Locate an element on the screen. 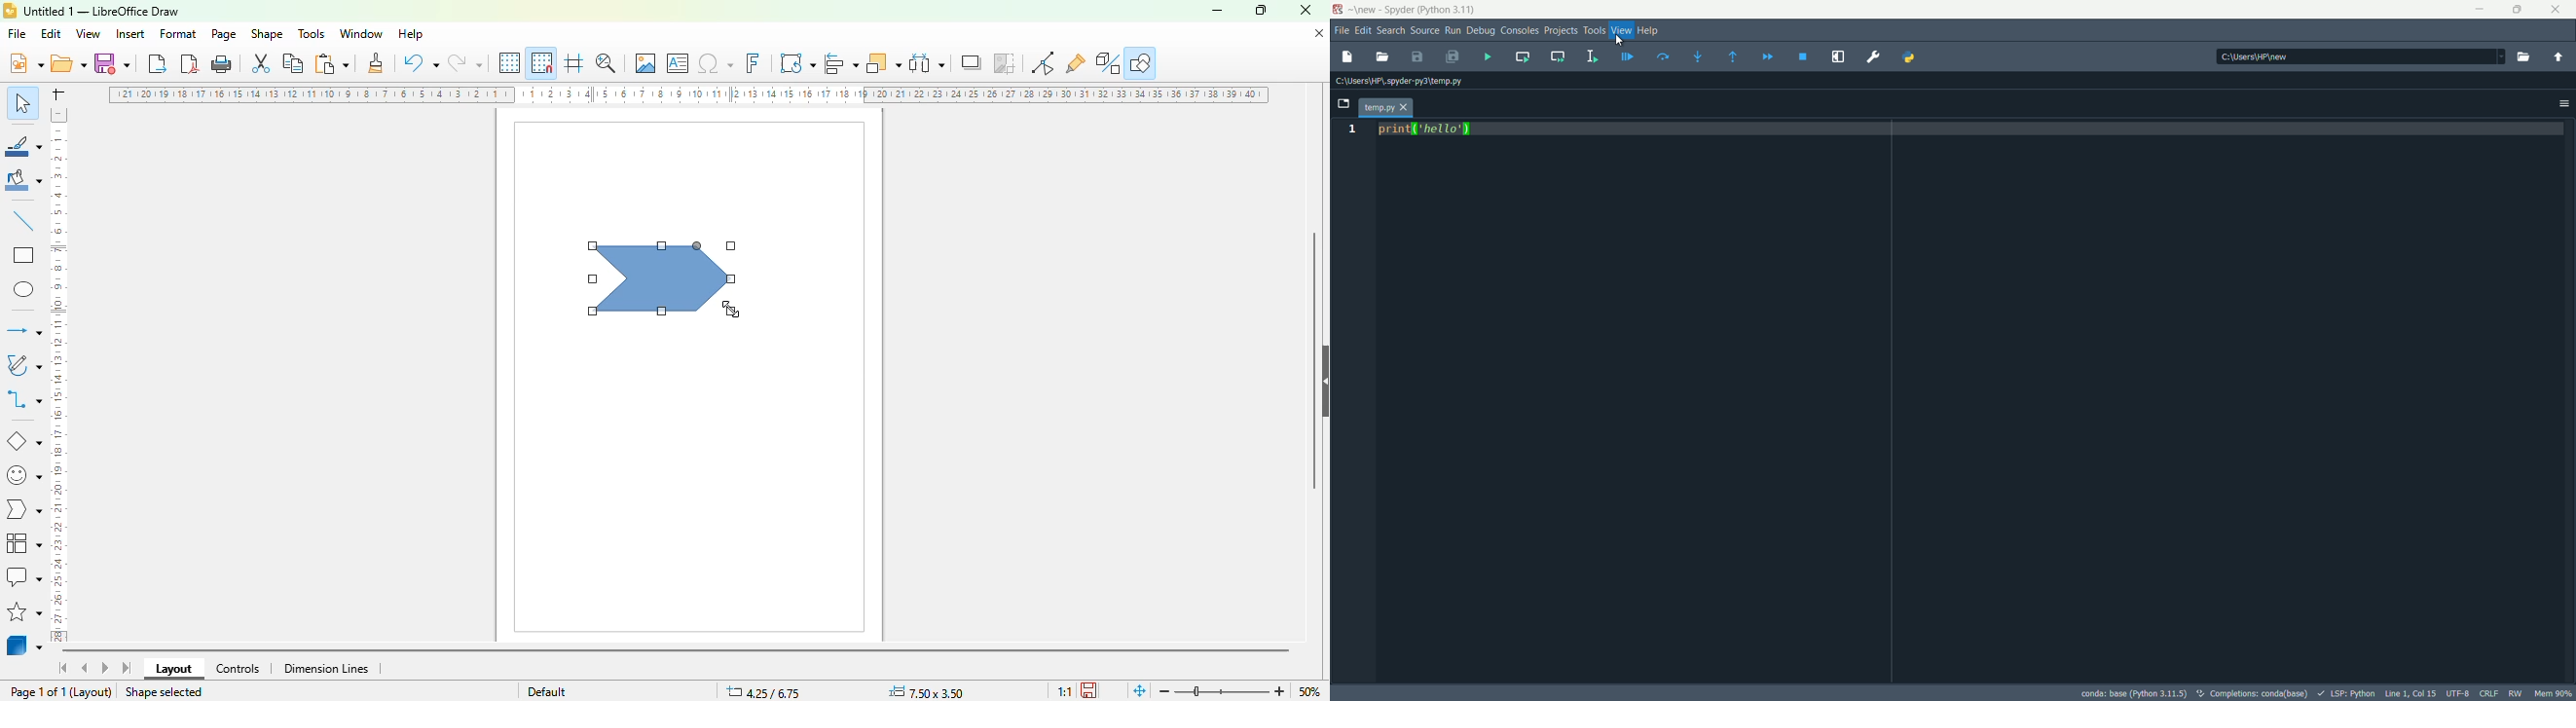 The width and height of the screenshot is (2576, 728). scroll to first sheet is located at coordinates (64, 668).